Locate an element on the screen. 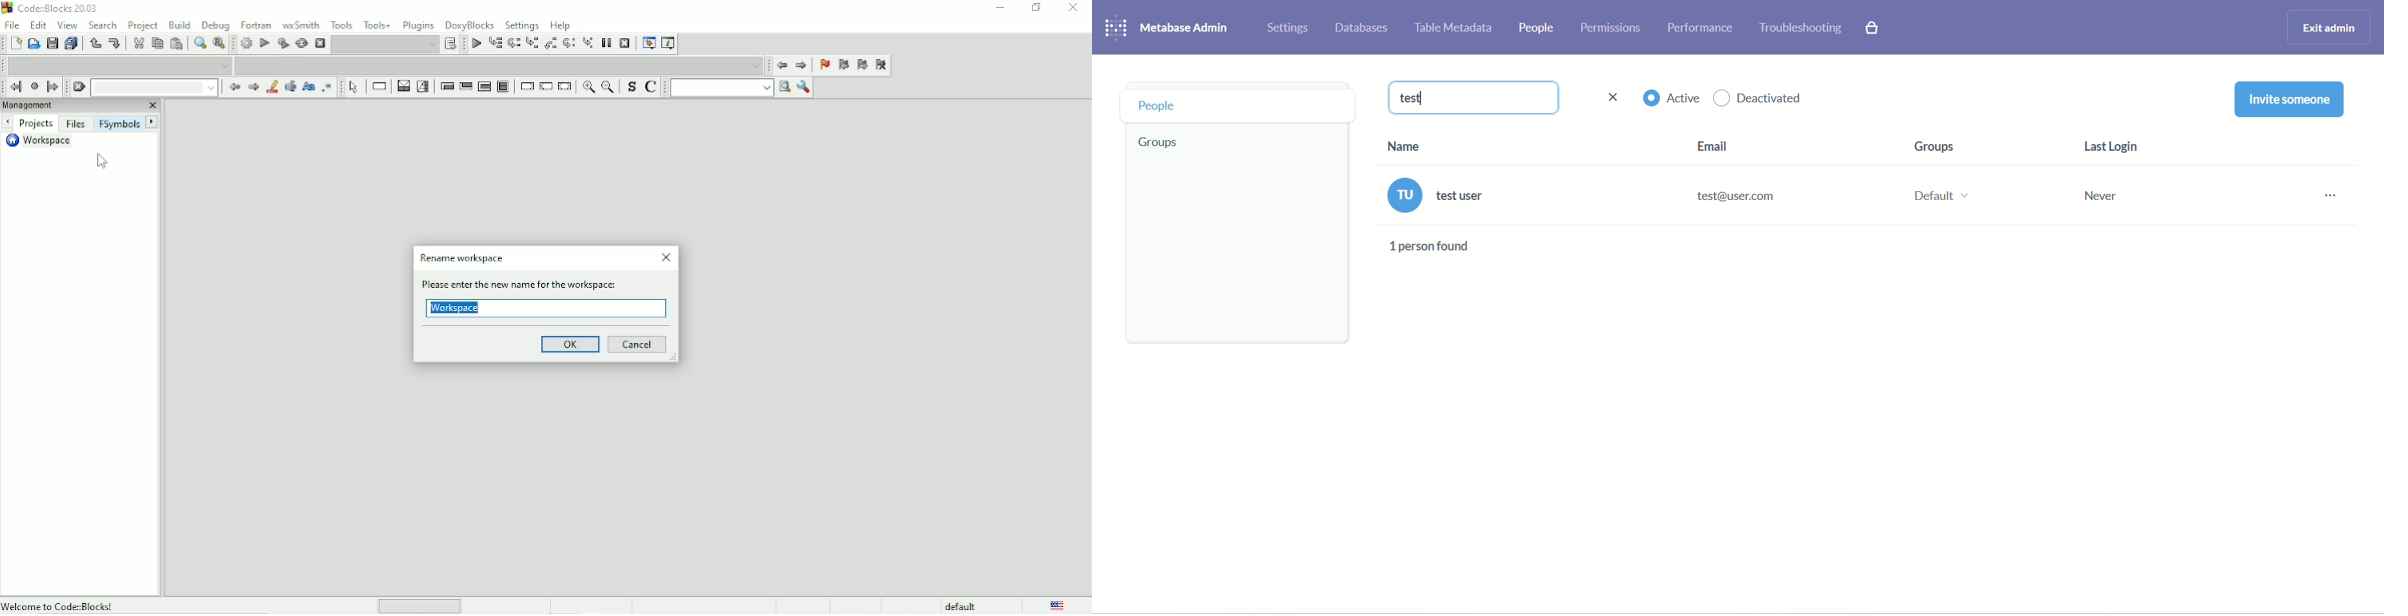 This screenshot has height=616, width=2408. permissions is located at coordinates (1612, 28).